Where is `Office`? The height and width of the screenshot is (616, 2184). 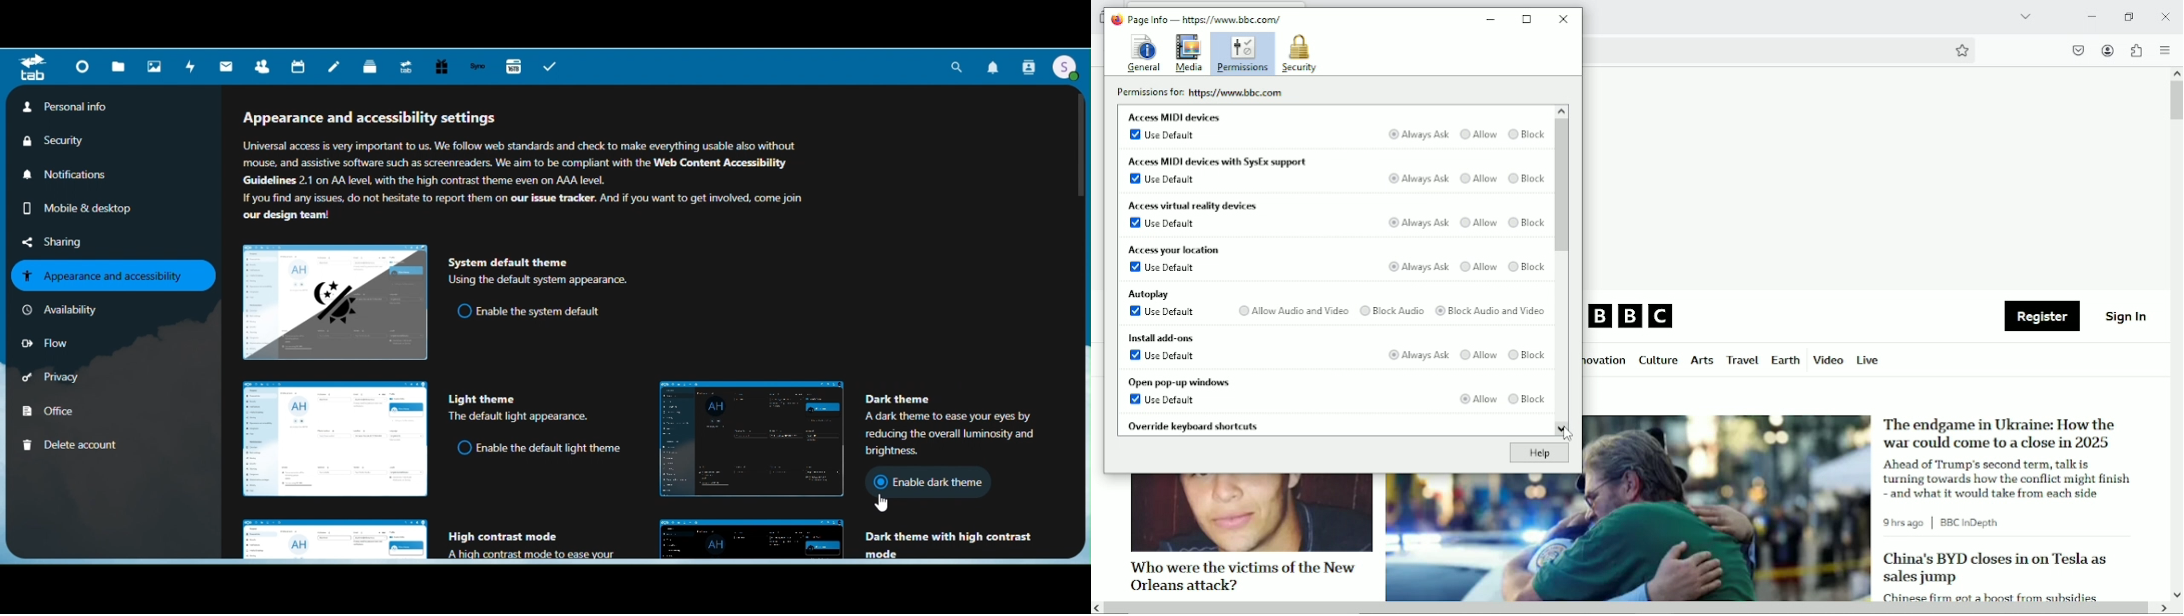 Office is located at coordinates (70, 410).